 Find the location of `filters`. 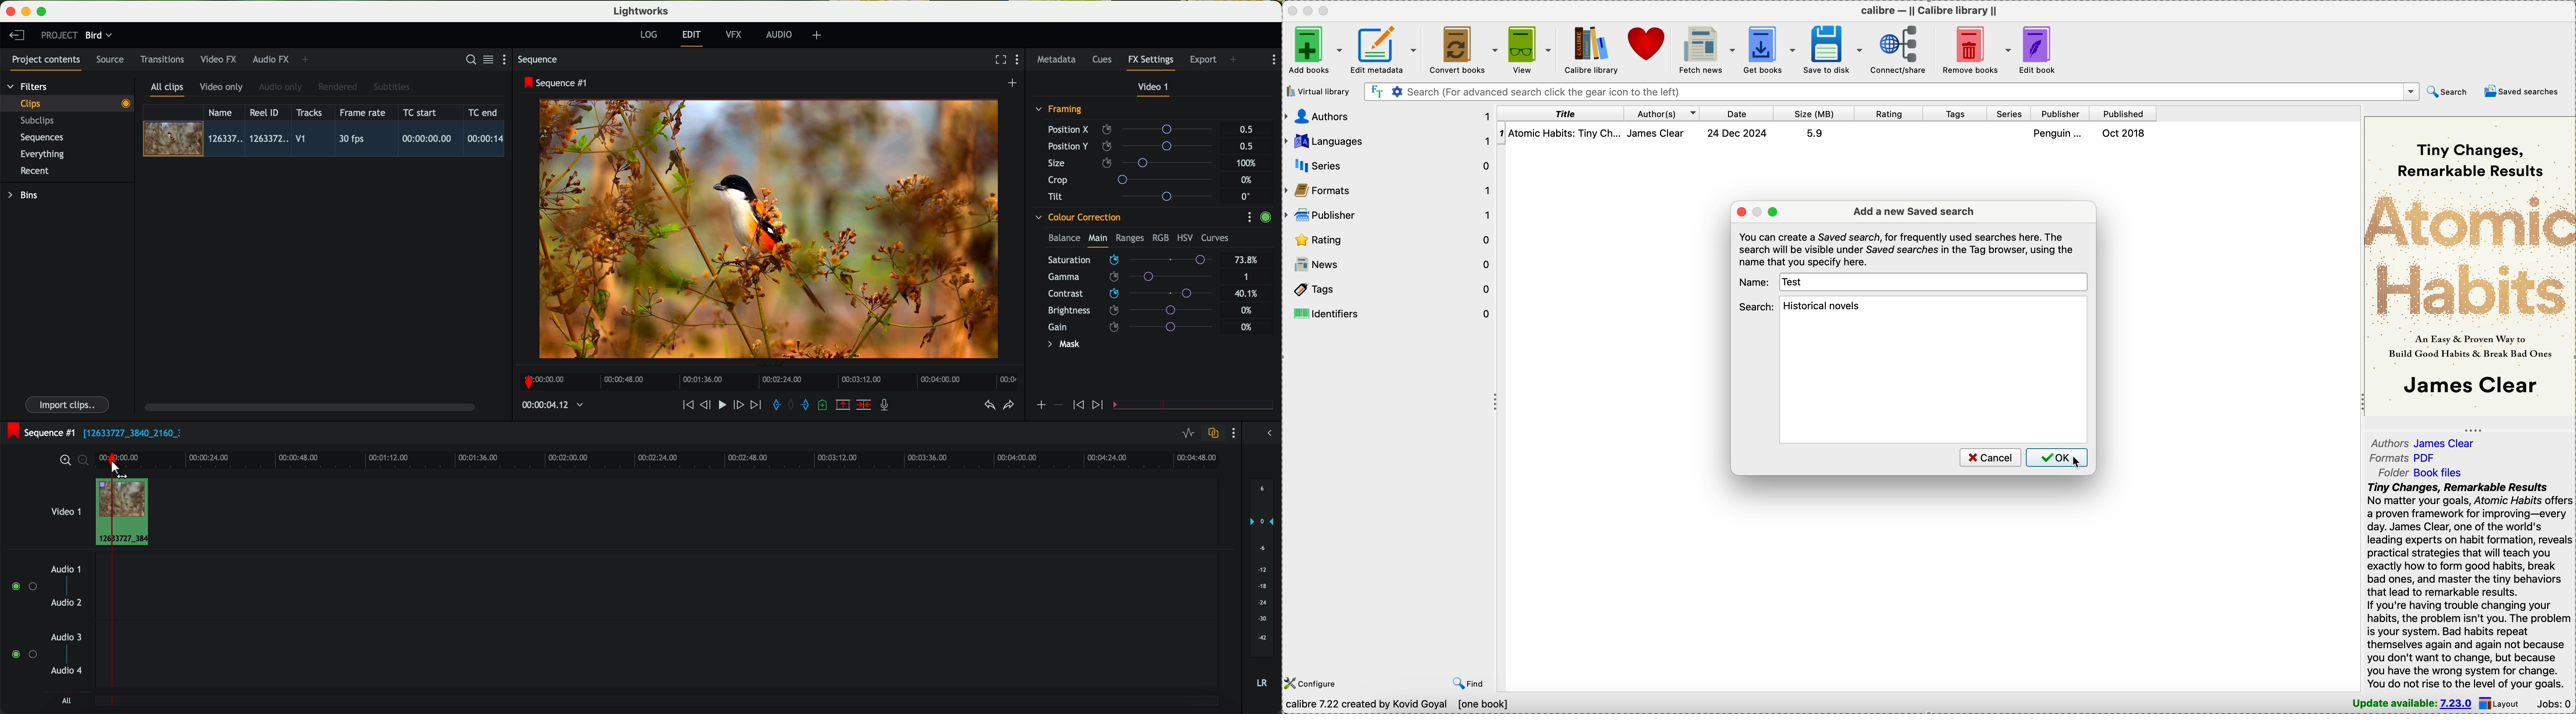

filters is located at coordinates (28, 86).